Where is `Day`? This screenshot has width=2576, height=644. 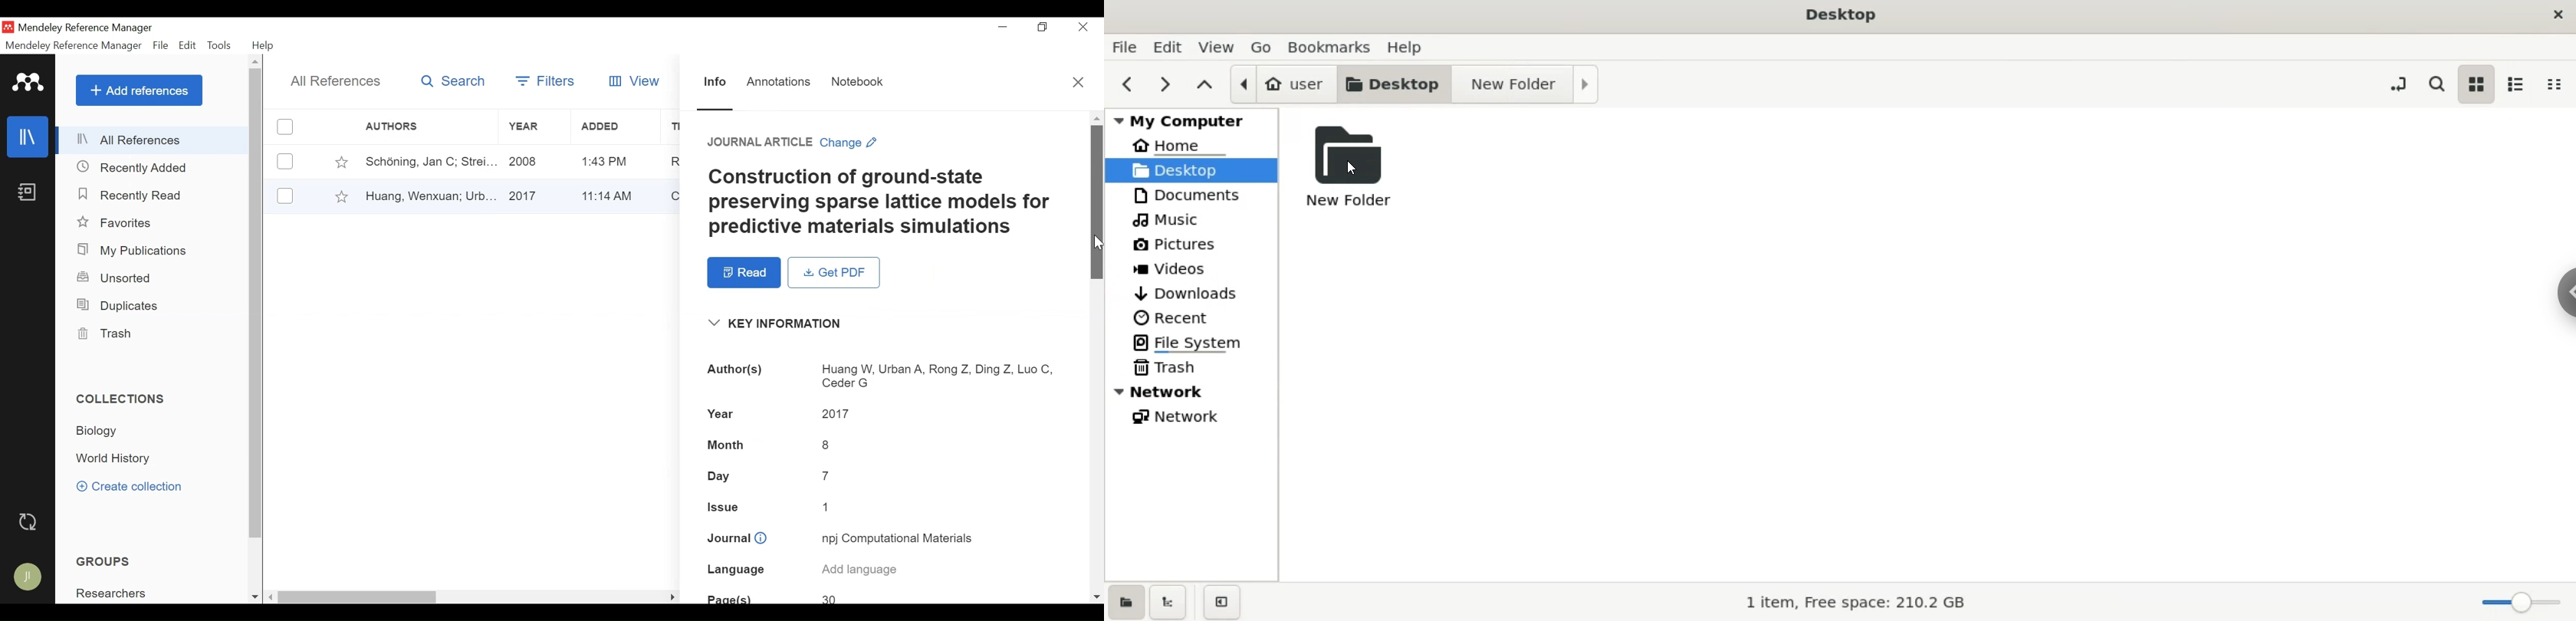
Day is located at coordinates (884, 476).